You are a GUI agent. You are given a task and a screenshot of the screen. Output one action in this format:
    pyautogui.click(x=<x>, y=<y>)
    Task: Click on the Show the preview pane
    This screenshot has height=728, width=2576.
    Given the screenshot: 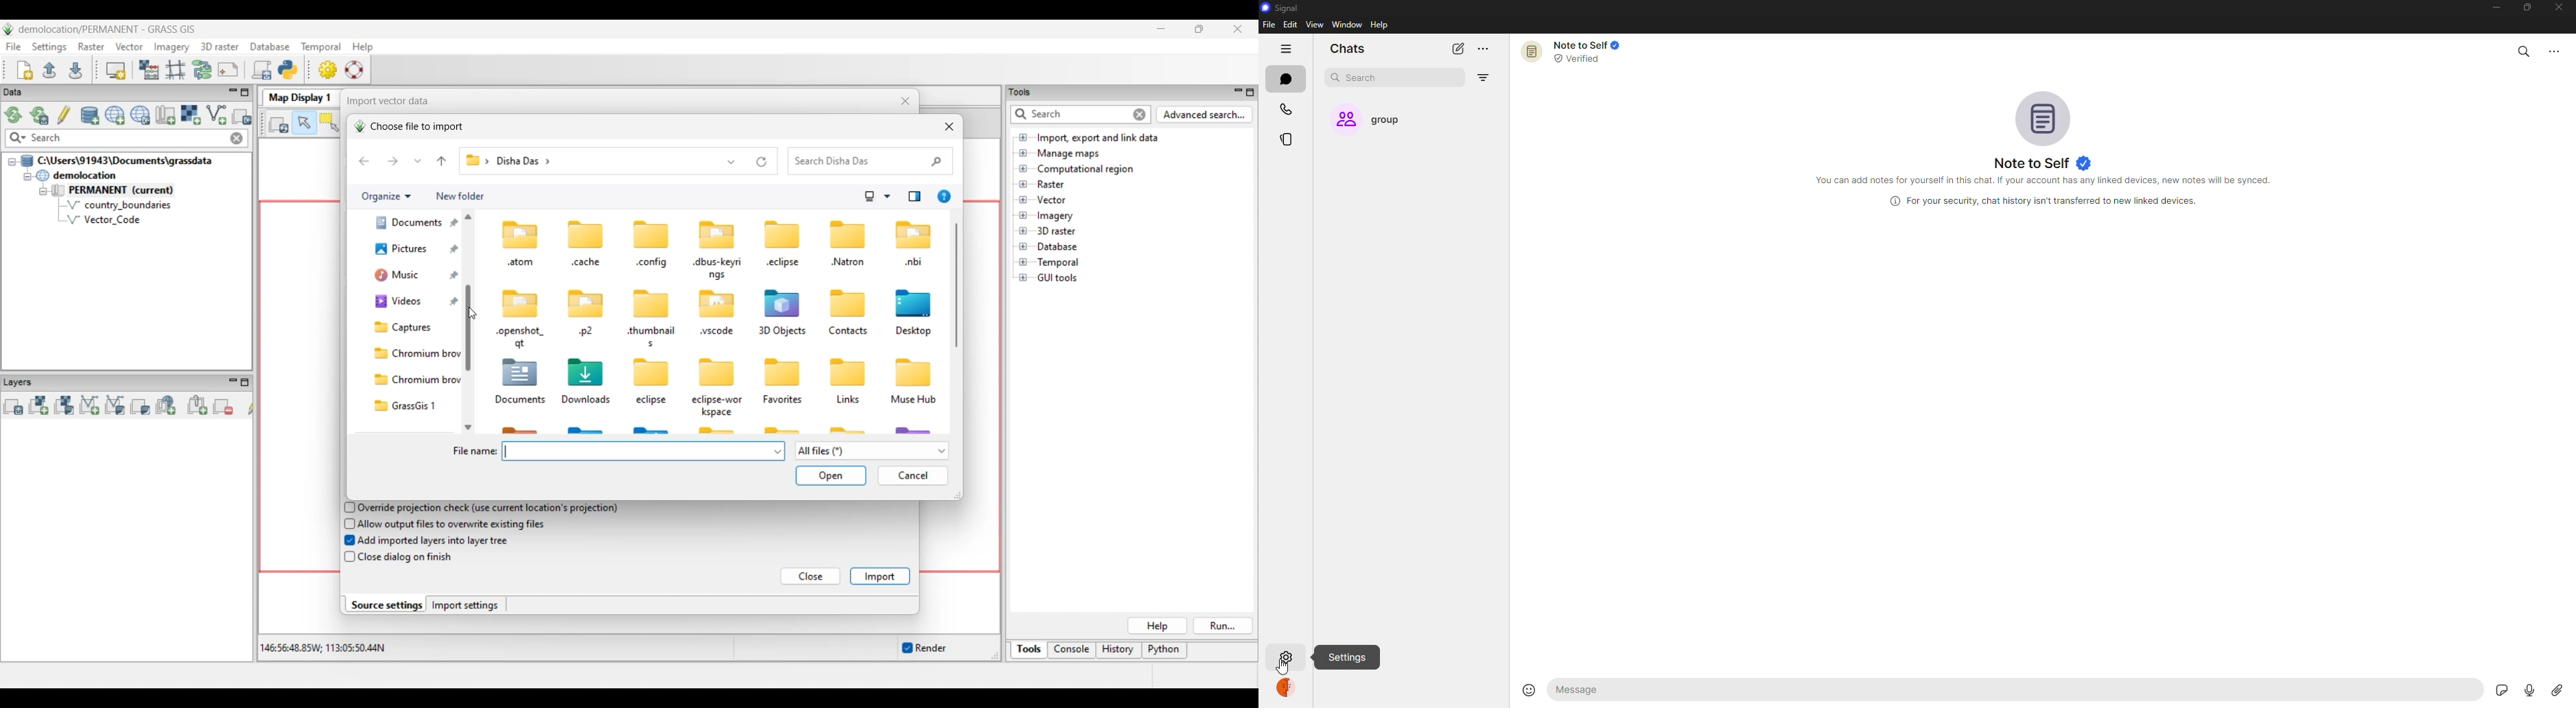 What is the action you would take?
    pyautogui.click(x=915, y=197)
    